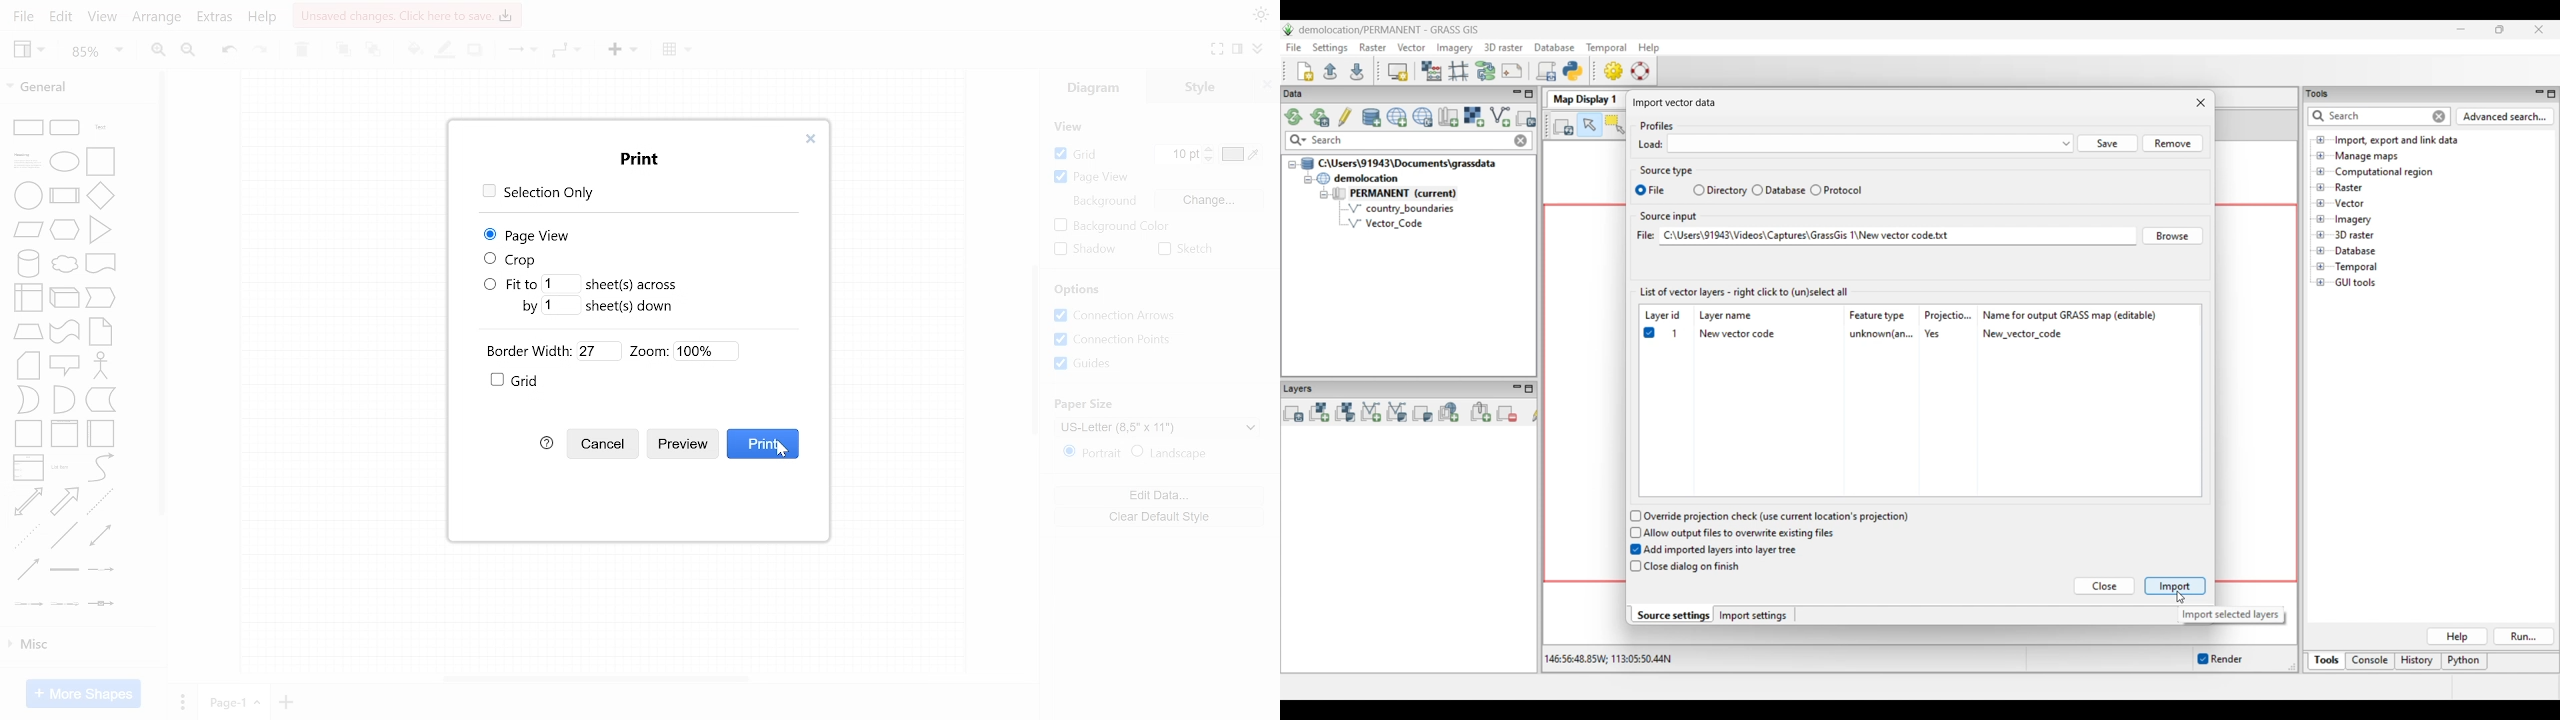  What do you see at coordinates (1083, 404) in the screenshot?
I see `Paper size` at bounding box center [1083, 404].